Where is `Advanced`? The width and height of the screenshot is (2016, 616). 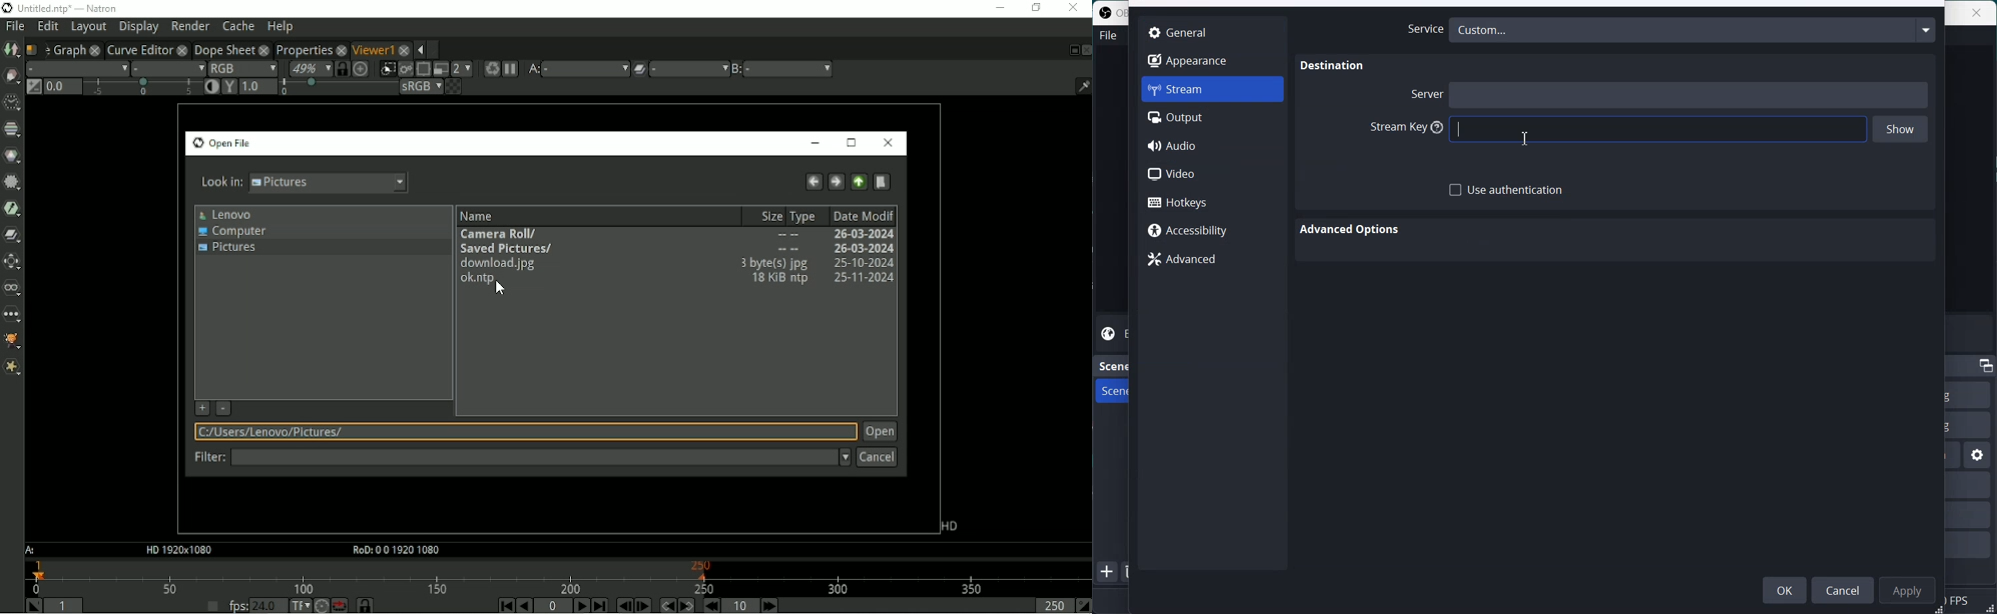 Advanced is located at coordinates (1212, 260).